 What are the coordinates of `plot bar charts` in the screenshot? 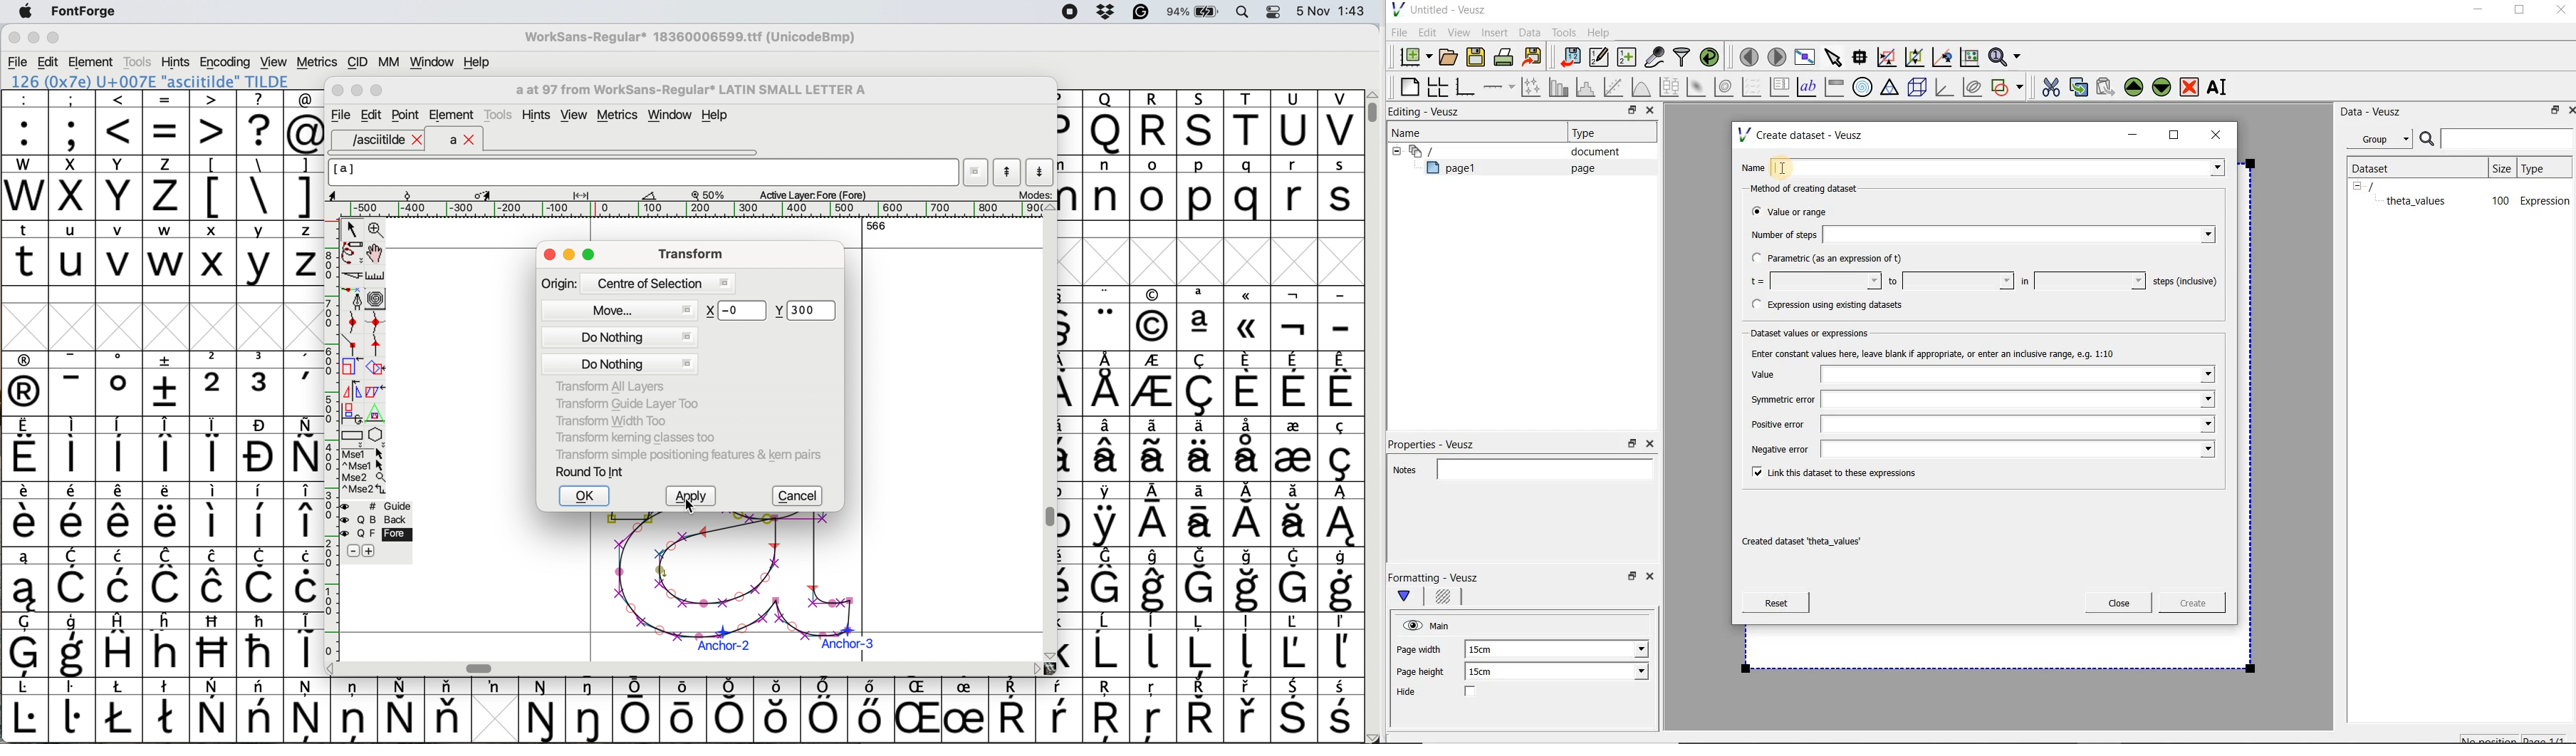 It's located at (1559, 87).